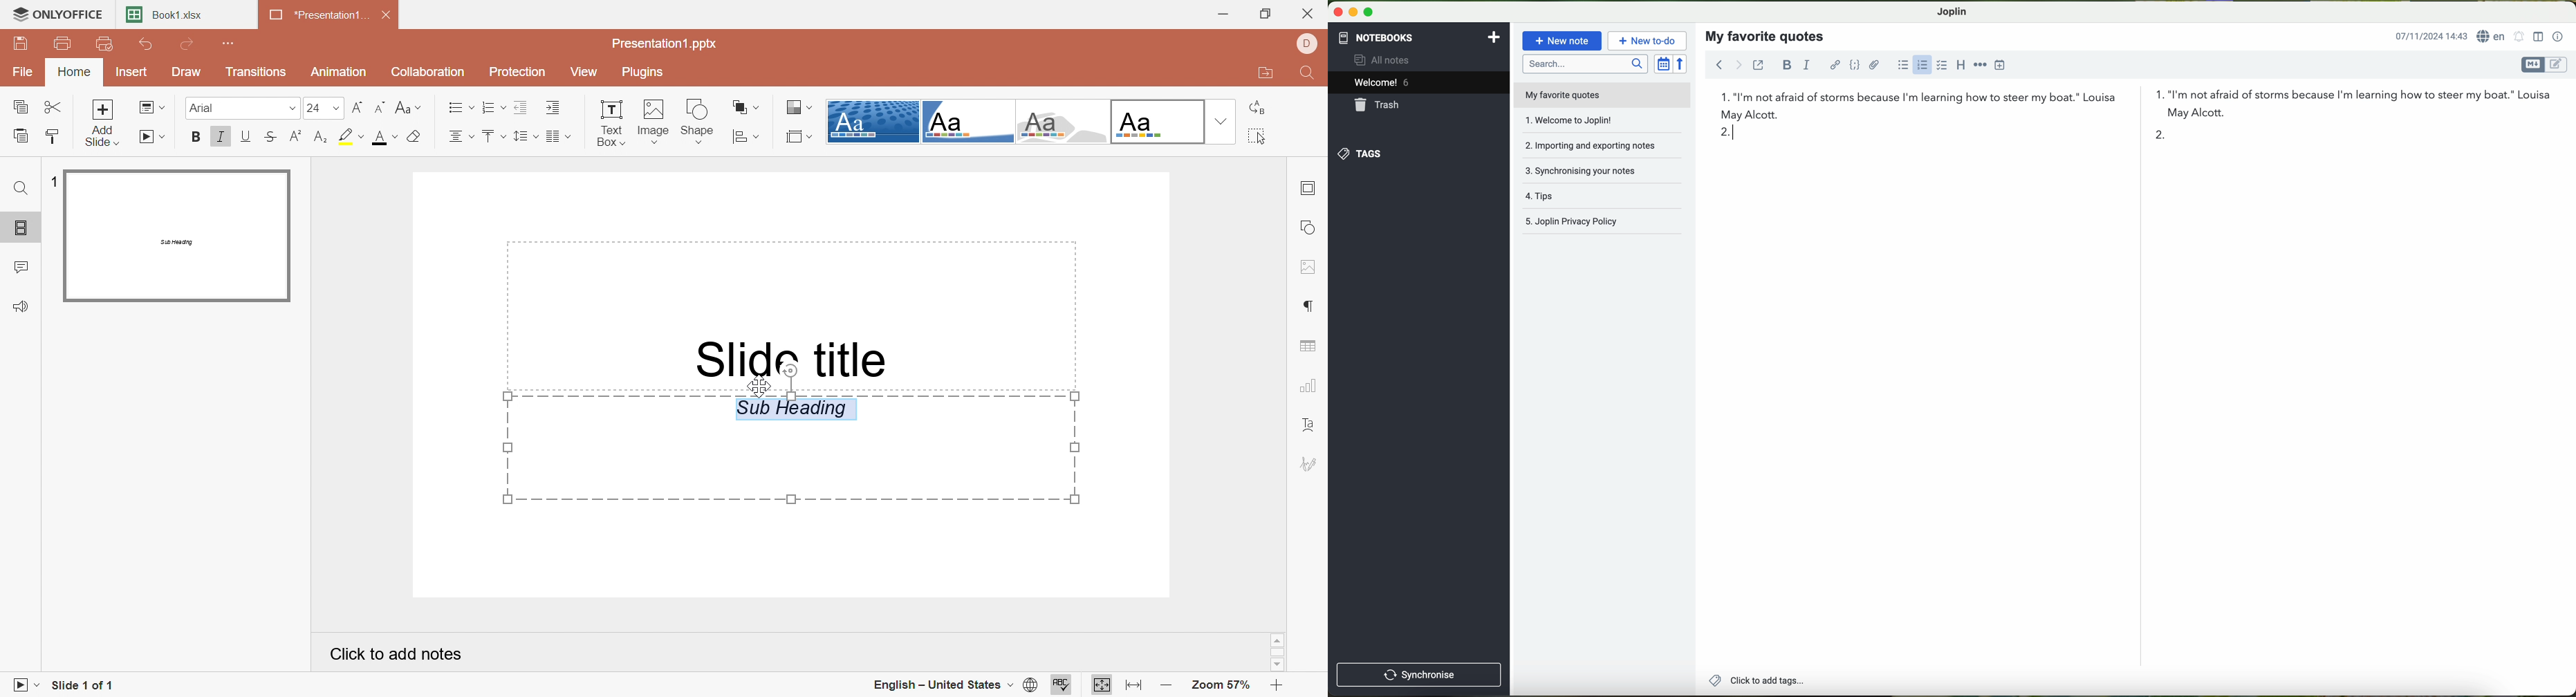 This screenshot has height=700, width=2576. Describe the element at coordinates (1601, 145) in the screenshot. I see `importing and exporting notes` at that location.